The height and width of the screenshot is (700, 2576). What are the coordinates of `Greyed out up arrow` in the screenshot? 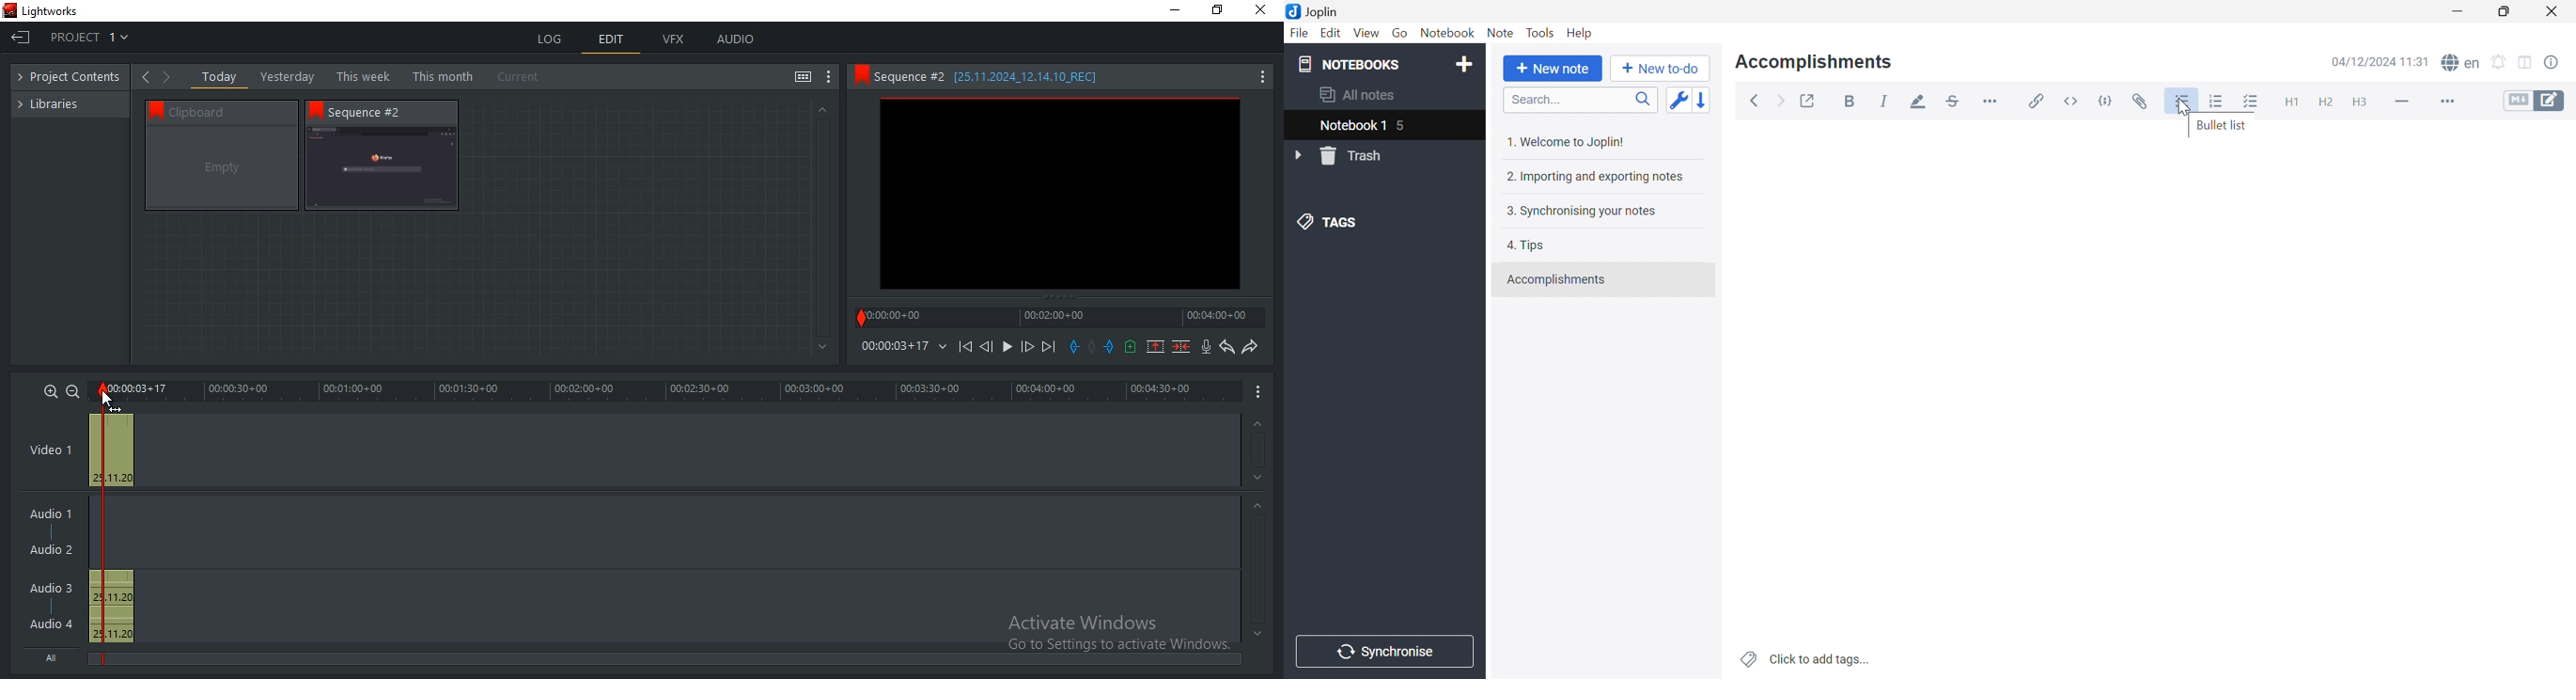 It's located at (1256, 425).